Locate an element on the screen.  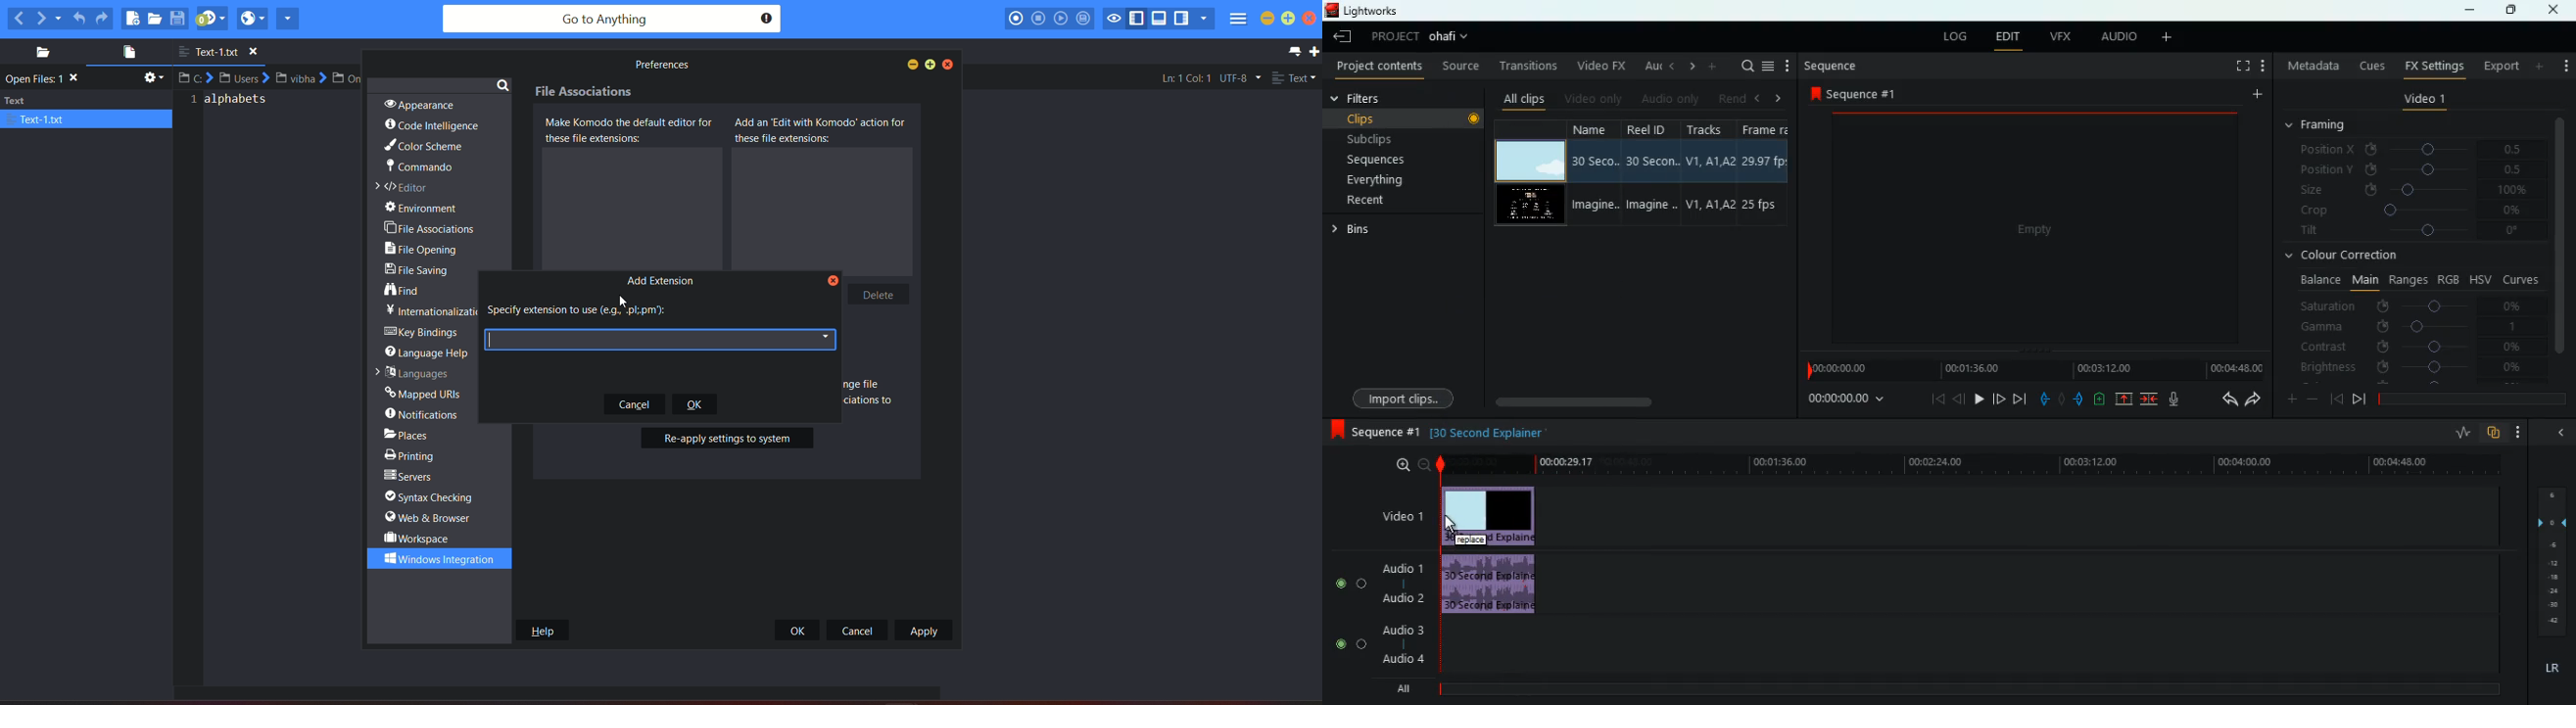
audio 4 is located at coordinates (1401, 661).